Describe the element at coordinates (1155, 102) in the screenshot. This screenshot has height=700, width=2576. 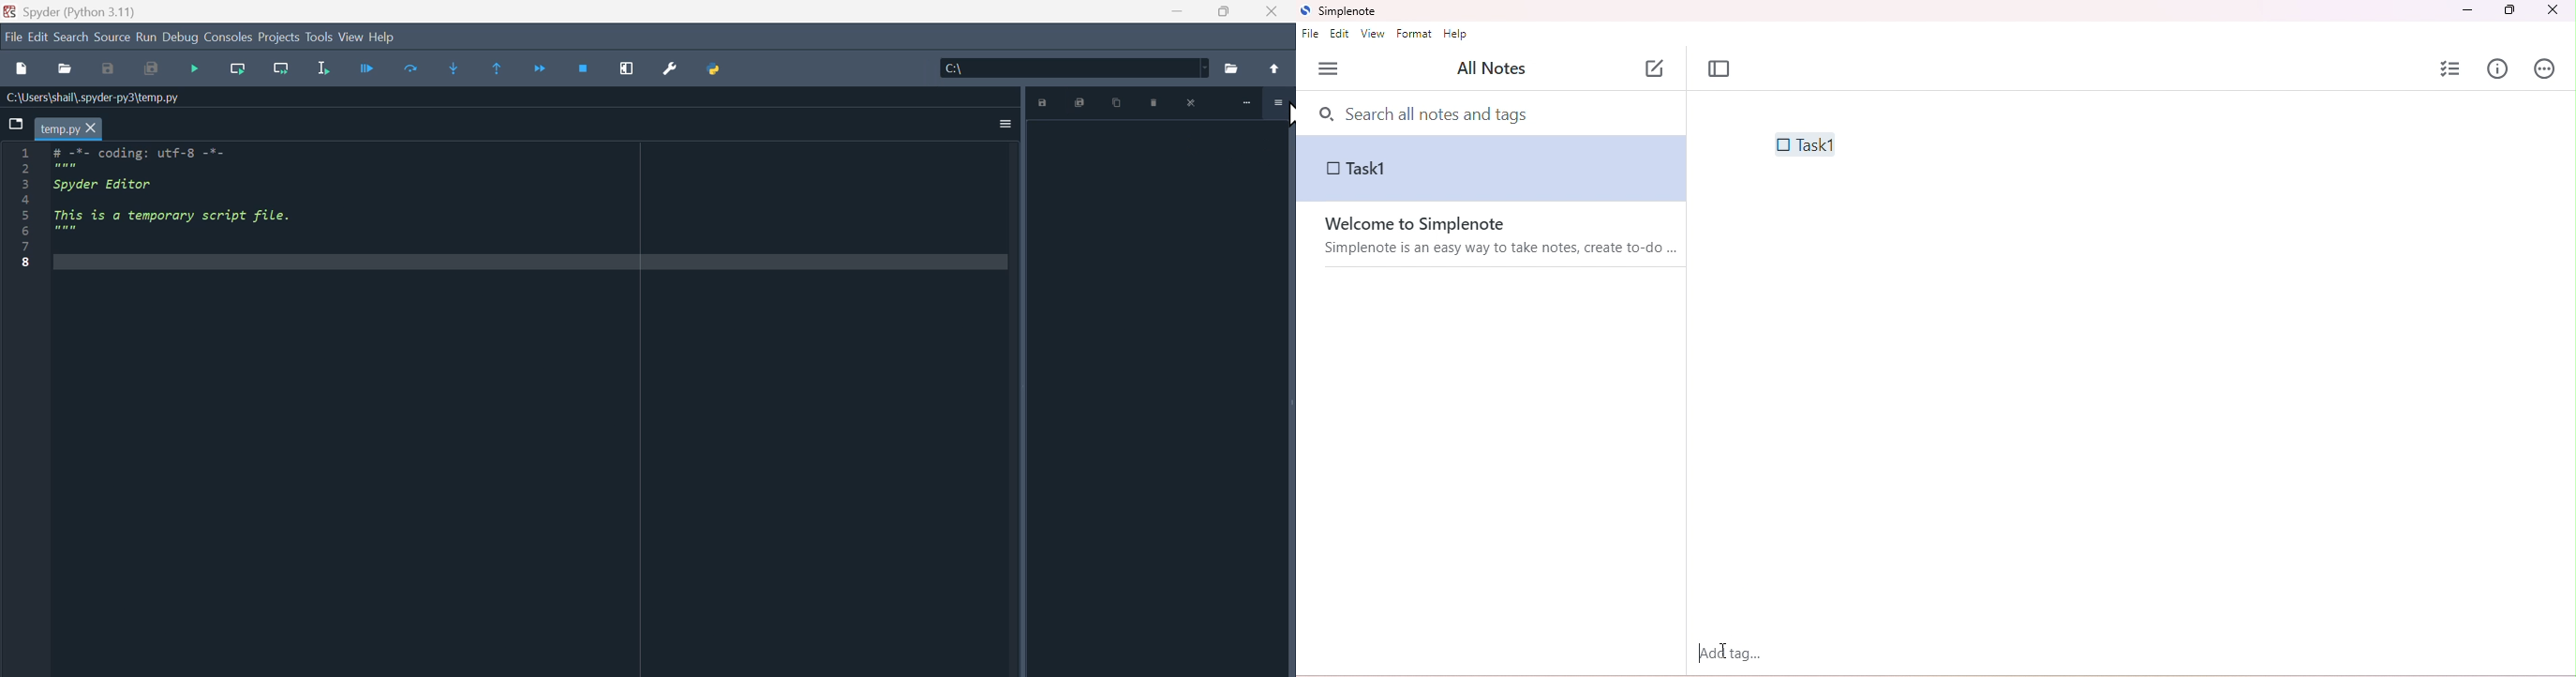
I see `Remove plot` at that location.